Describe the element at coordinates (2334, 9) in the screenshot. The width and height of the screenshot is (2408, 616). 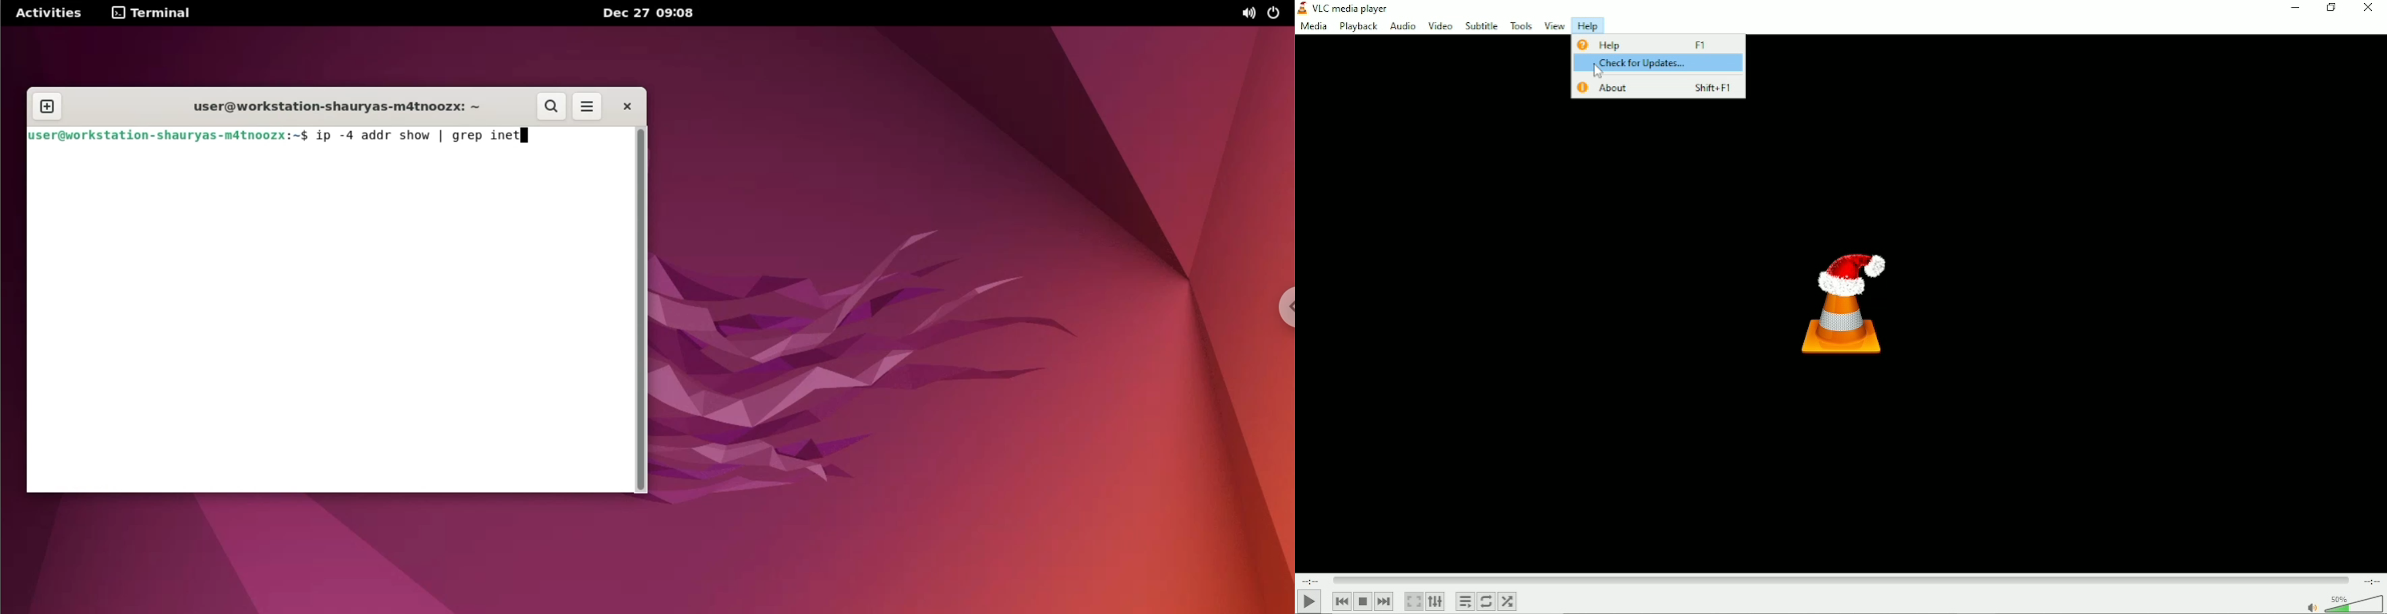
I see `Restore down` at that location.